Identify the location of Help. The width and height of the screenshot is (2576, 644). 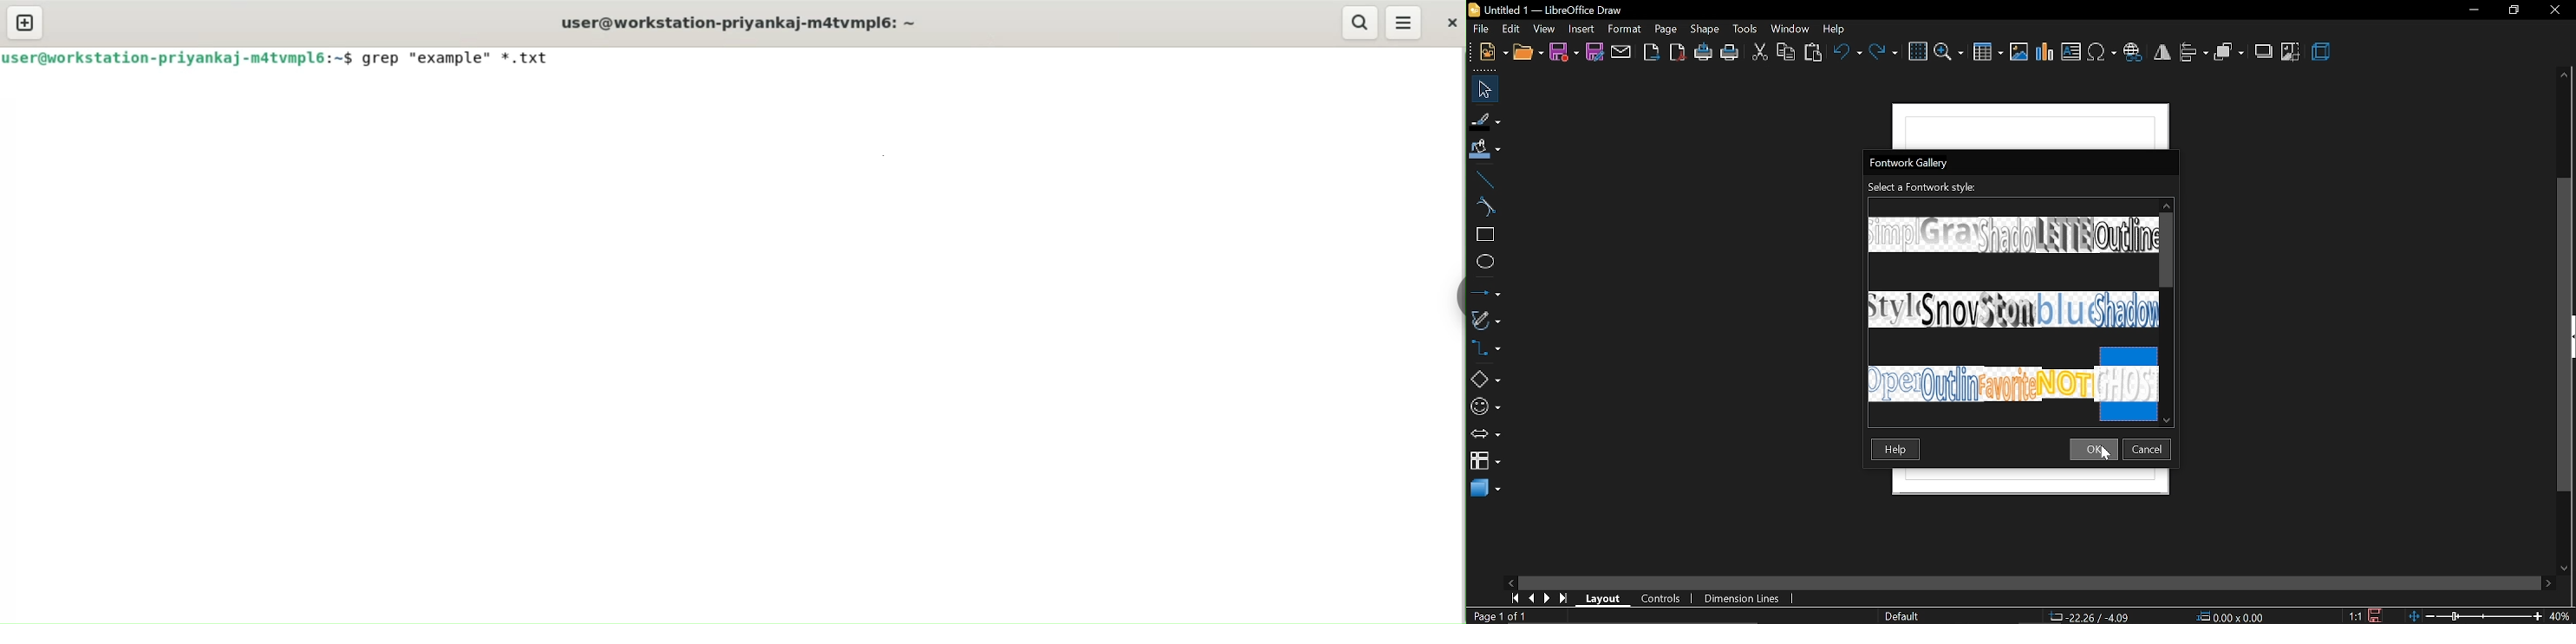
(1896, 450).